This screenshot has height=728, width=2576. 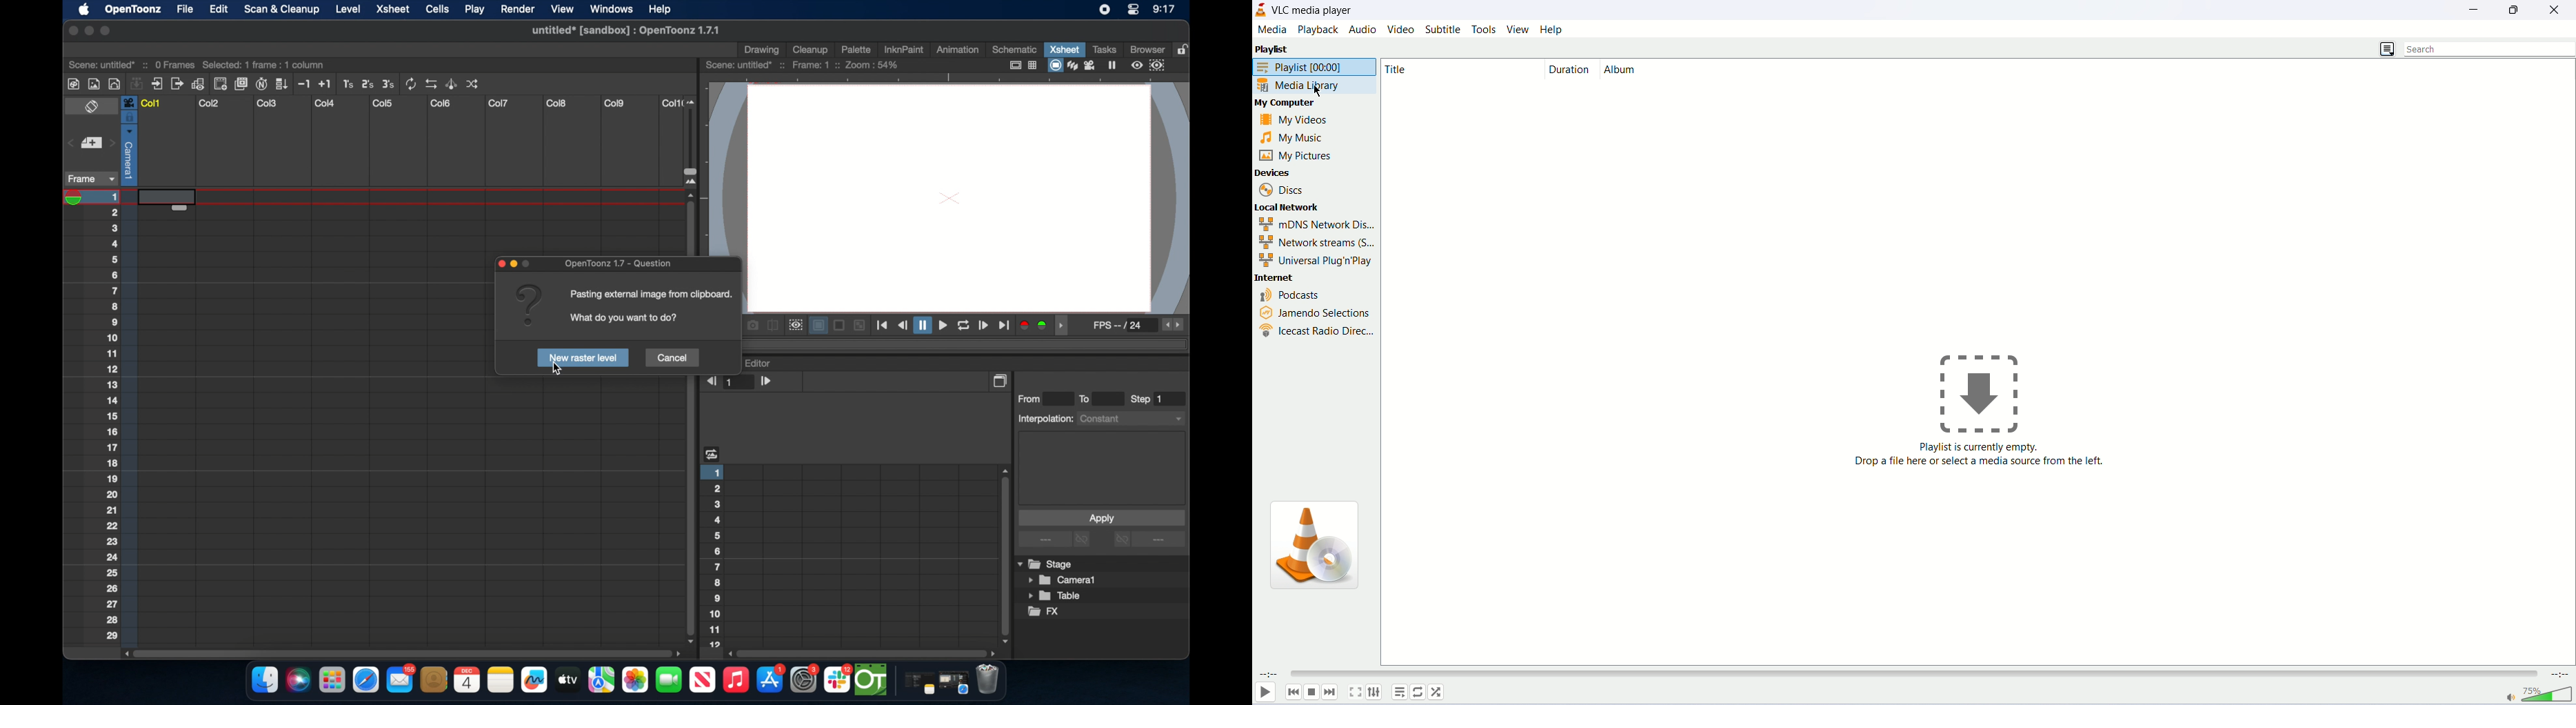 What do you see at coordinates (331, 682) in the screenshot?
I see `launchpad` at bounding box center [331, 682].